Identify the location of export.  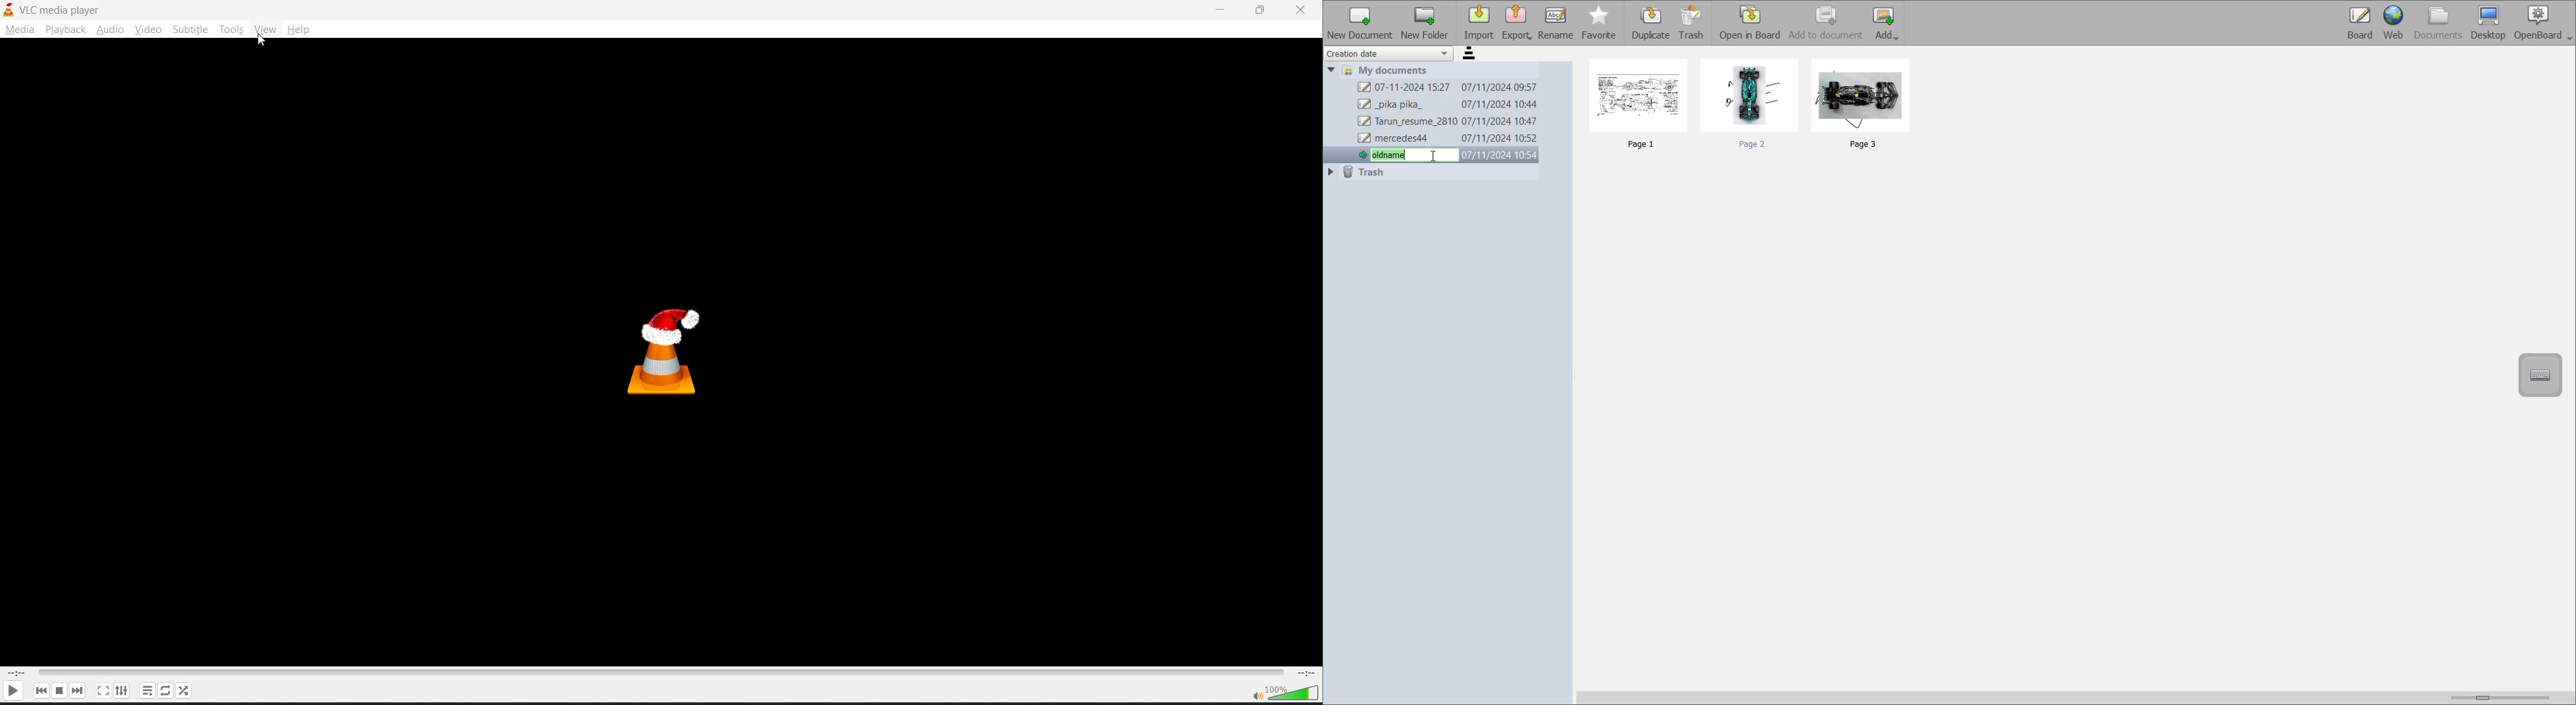
(1518, 22).